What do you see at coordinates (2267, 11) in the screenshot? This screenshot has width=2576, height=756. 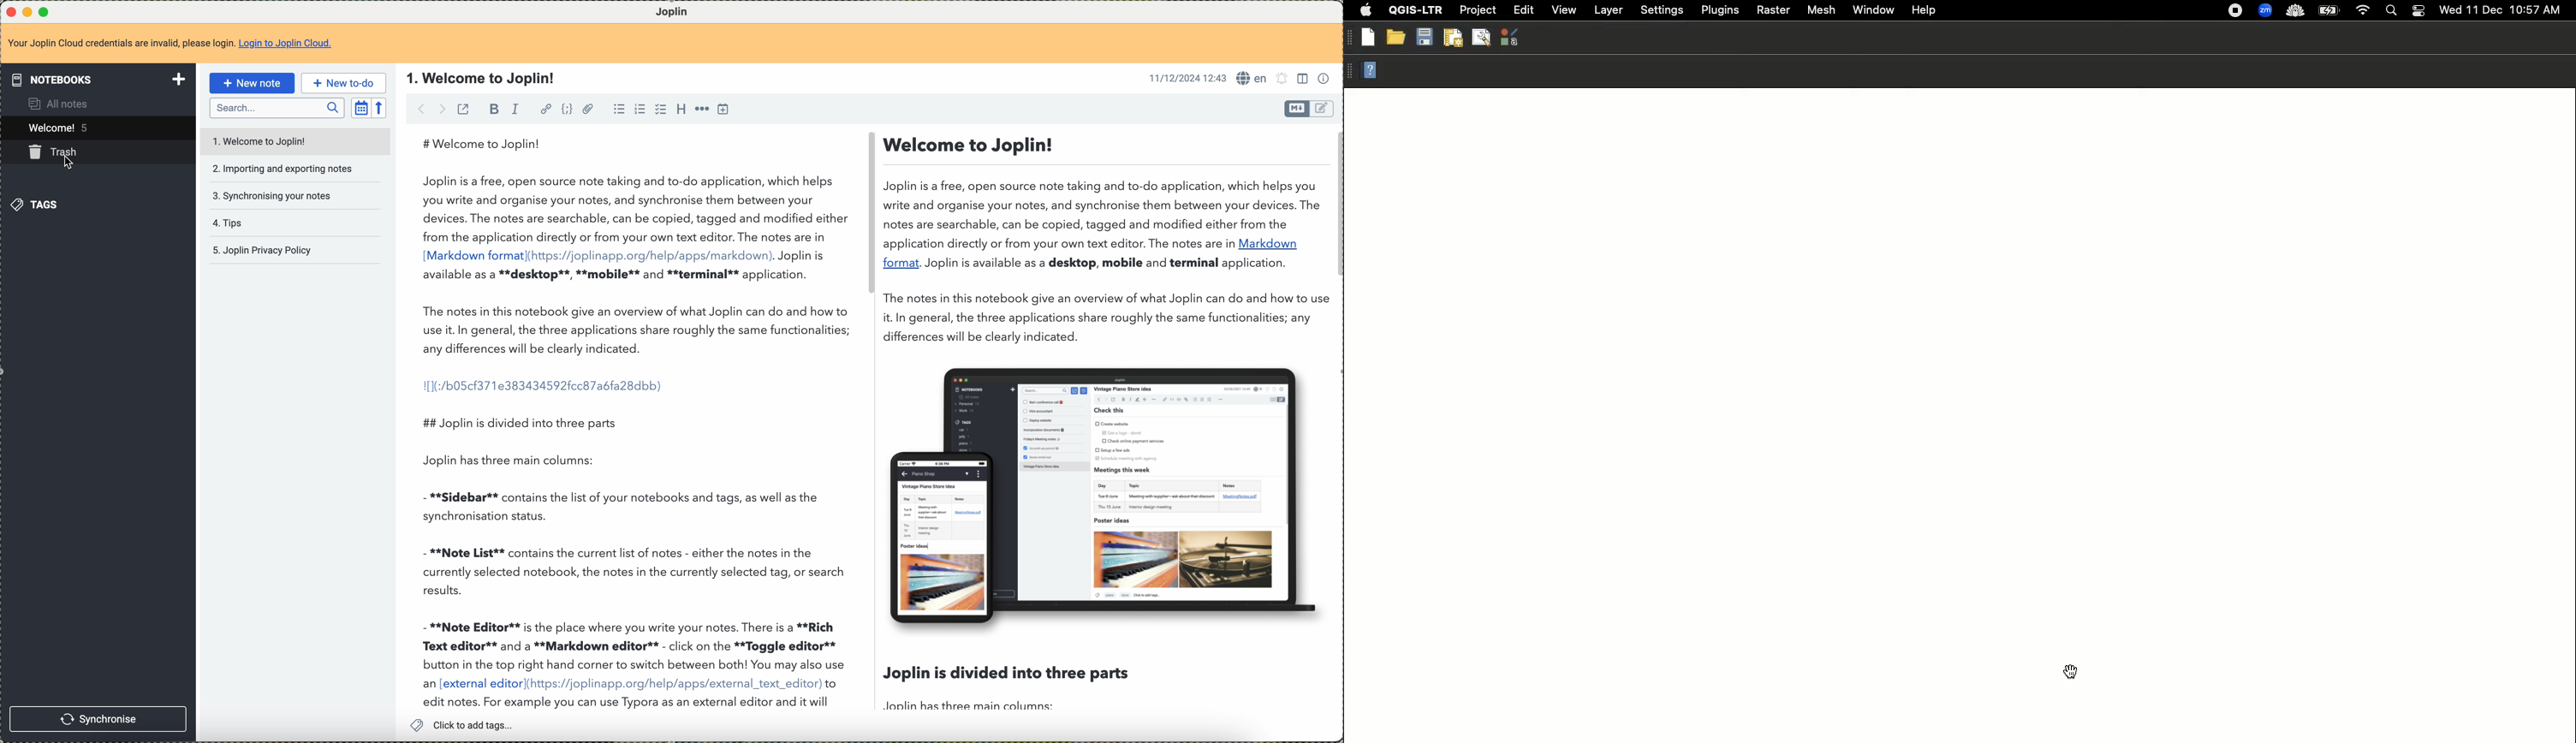 I see `Extension` at bounding box center [2267, 11].